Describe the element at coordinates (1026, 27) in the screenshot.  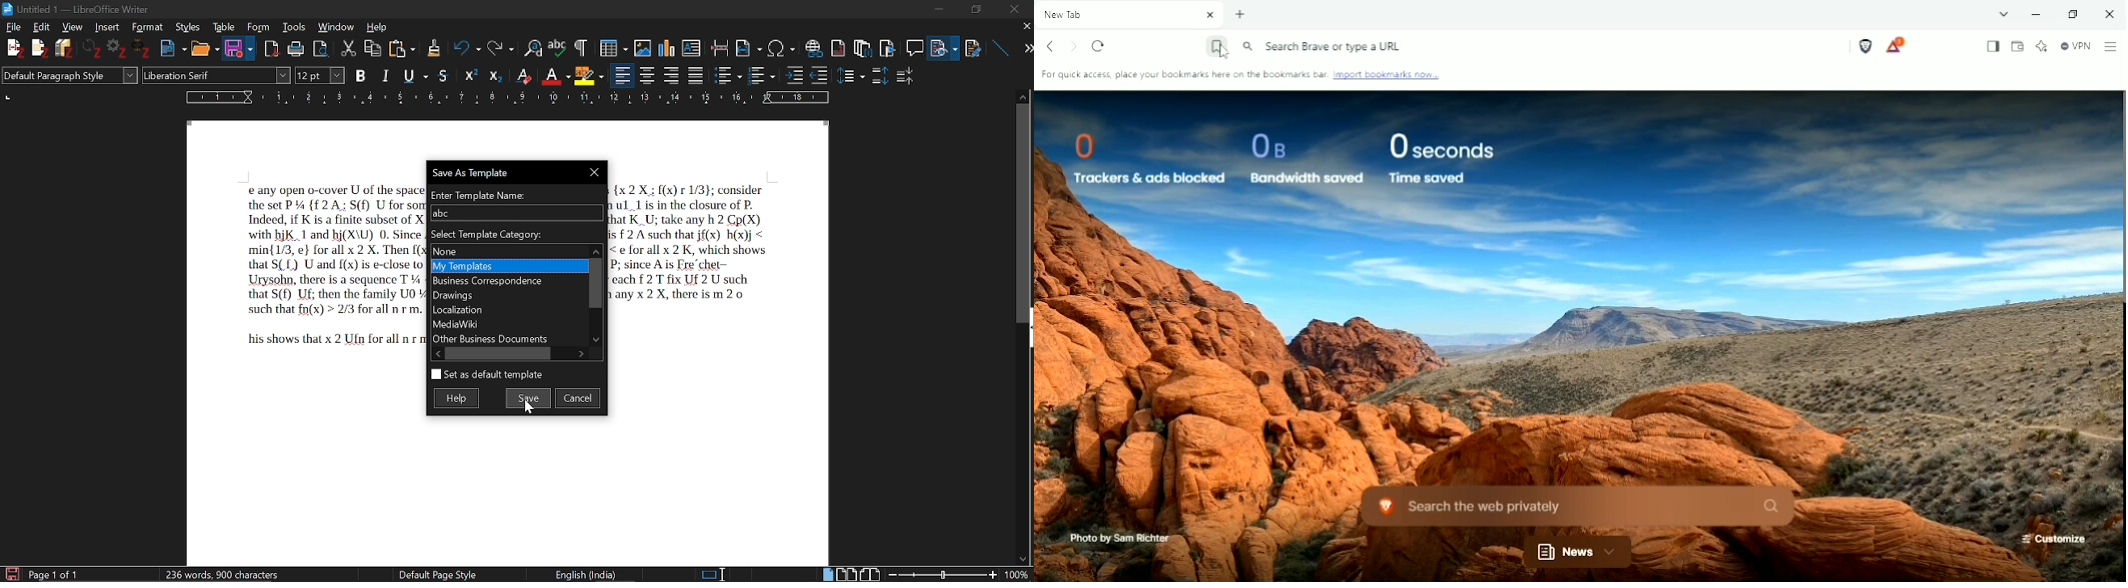
I see `close` at that location.